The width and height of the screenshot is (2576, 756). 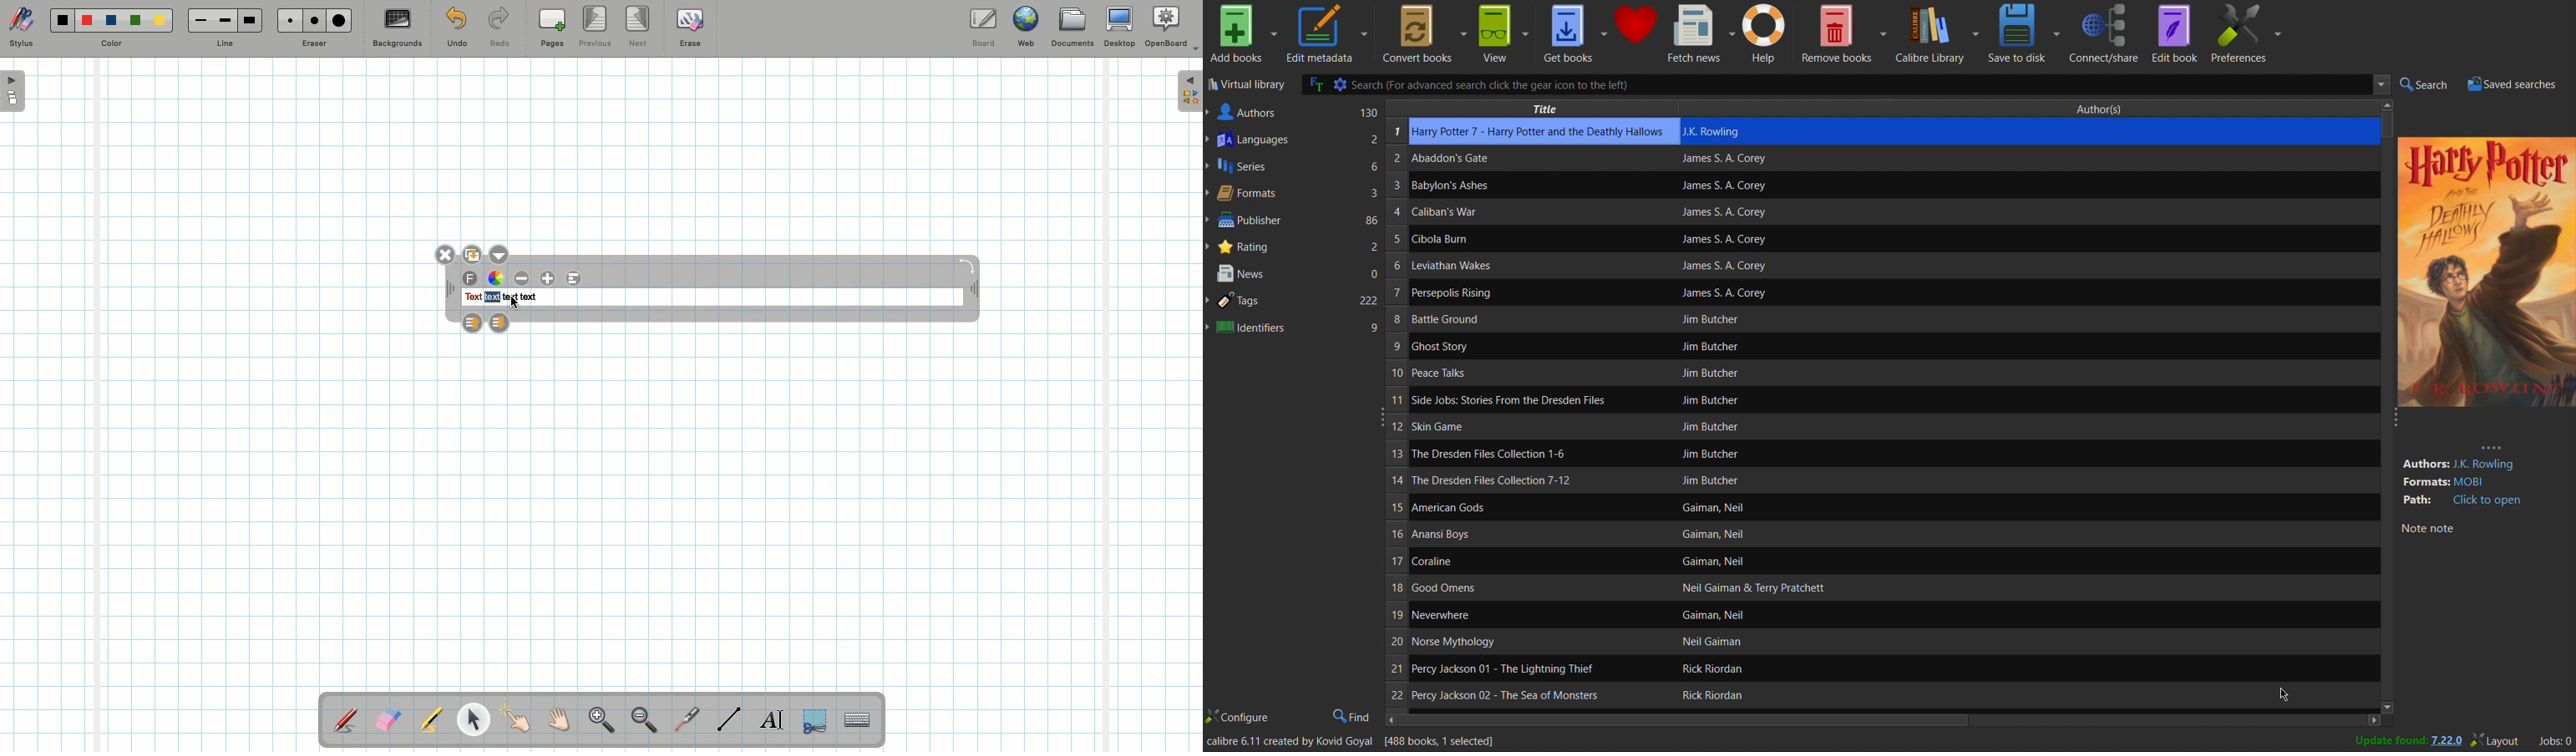 What do you see at coordinates (1243, 85) in the screenshot?
I see `Virtual library` at bounding box center [1243, 85].